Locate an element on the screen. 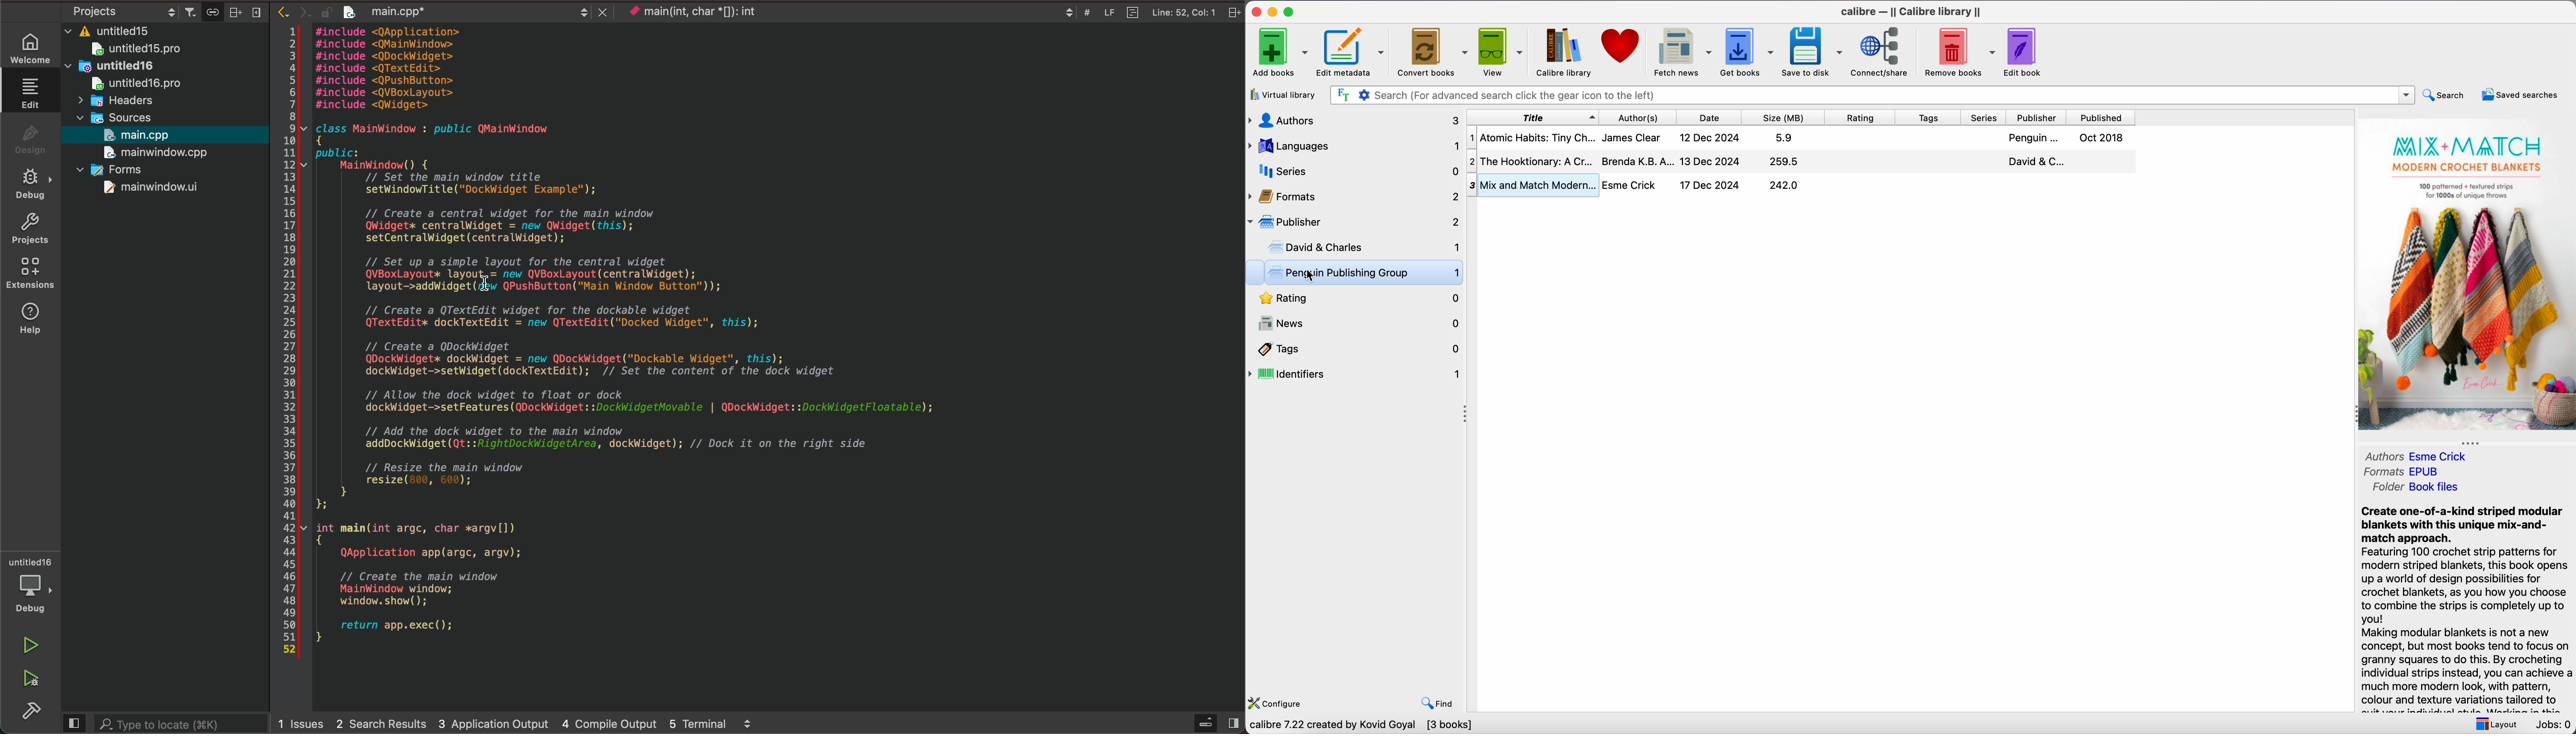 This screenshot has height=756, width=2576. object settings is located at coordinates (125, 10).